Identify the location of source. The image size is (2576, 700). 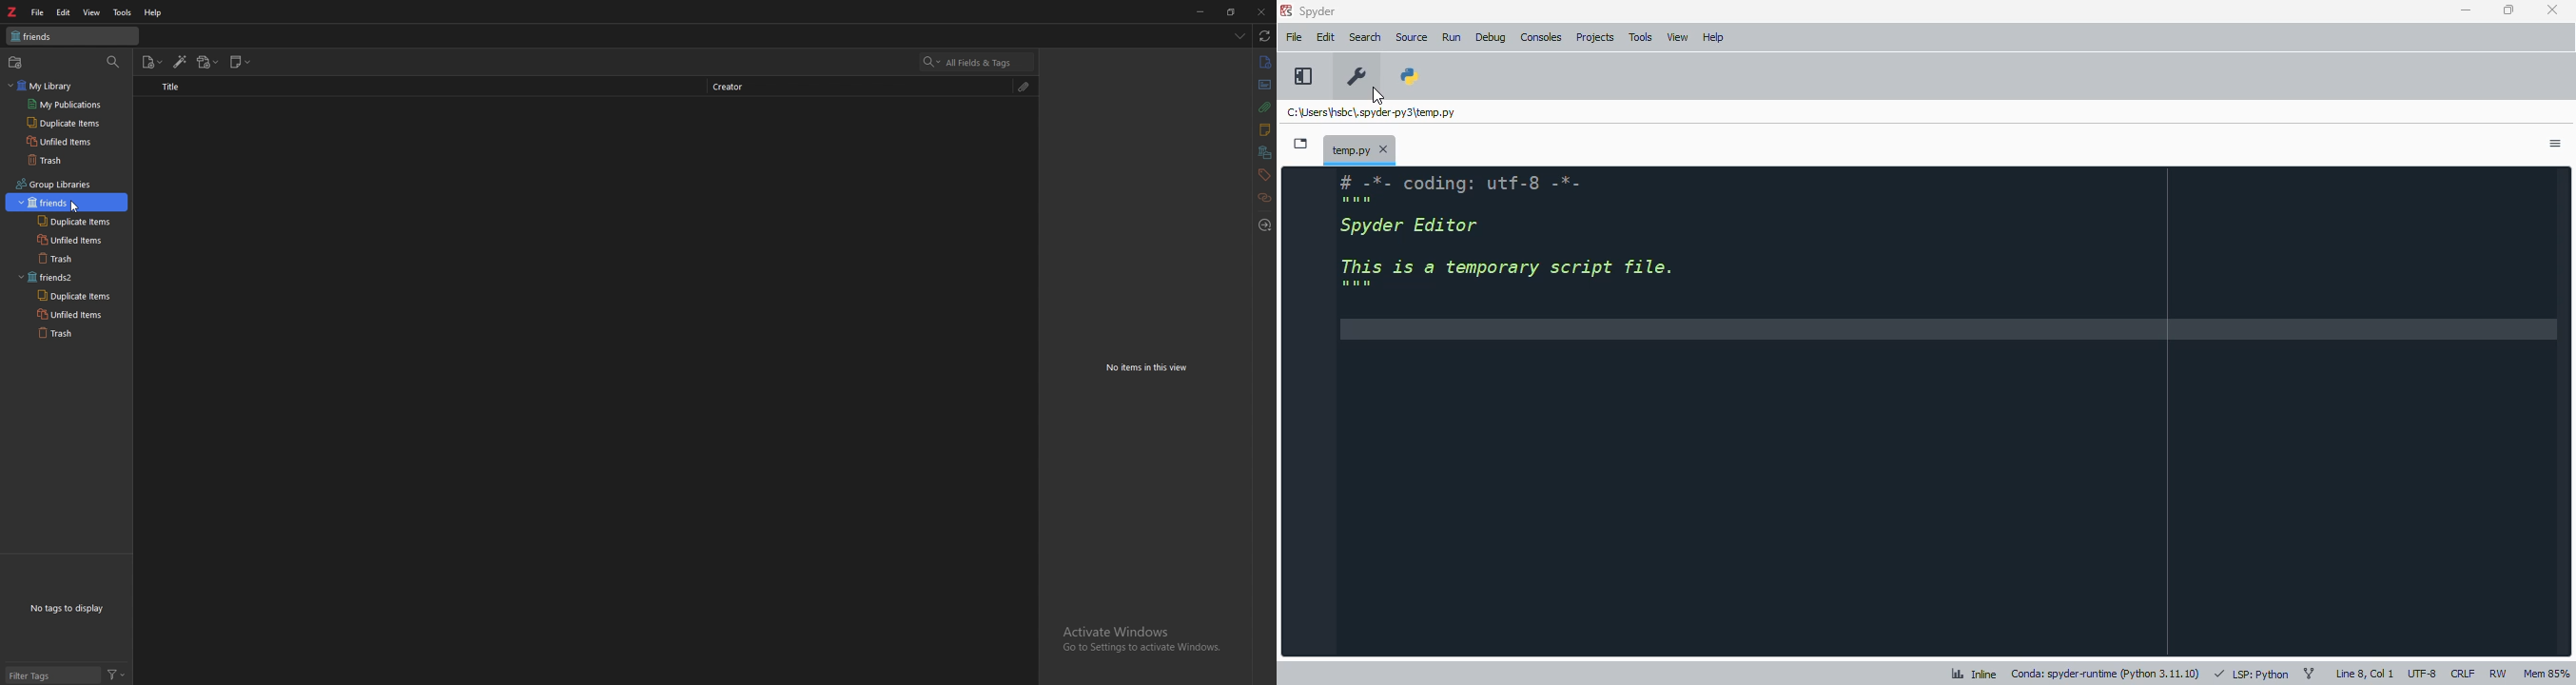
(1412, 37).